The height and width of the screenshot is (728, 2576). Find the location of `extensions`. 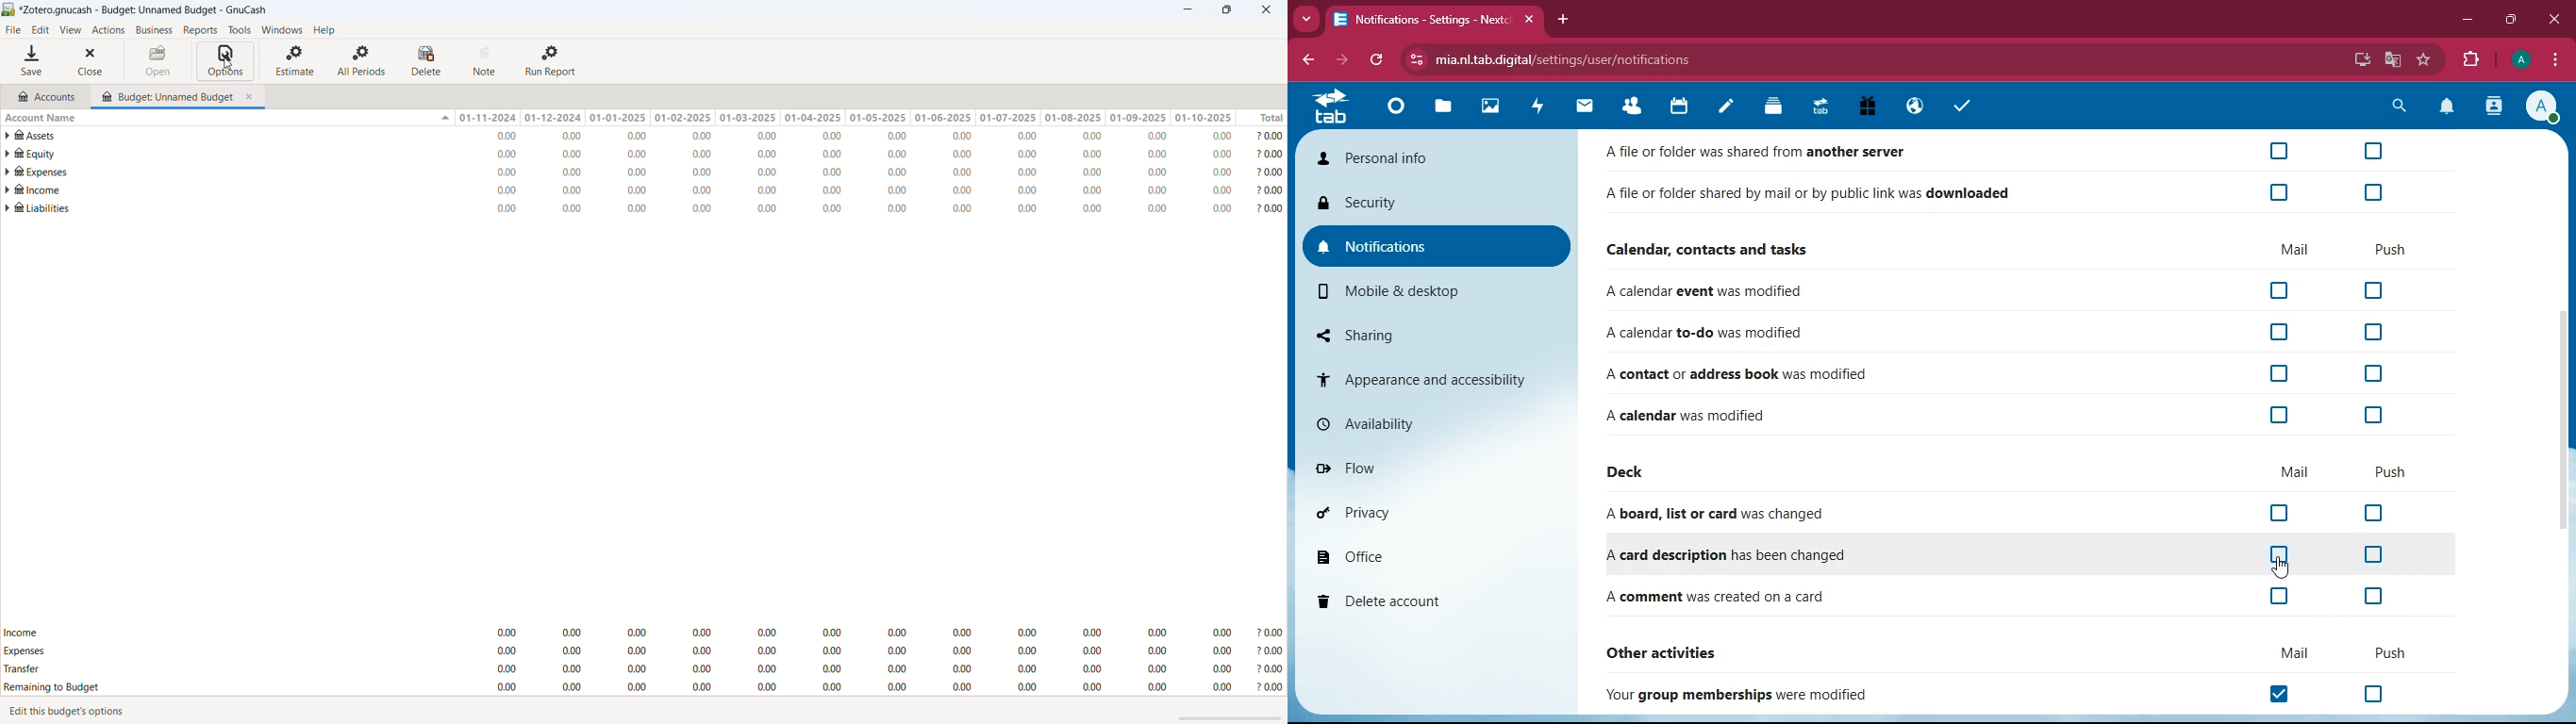

extensions is located at coordinates (2467, 58).